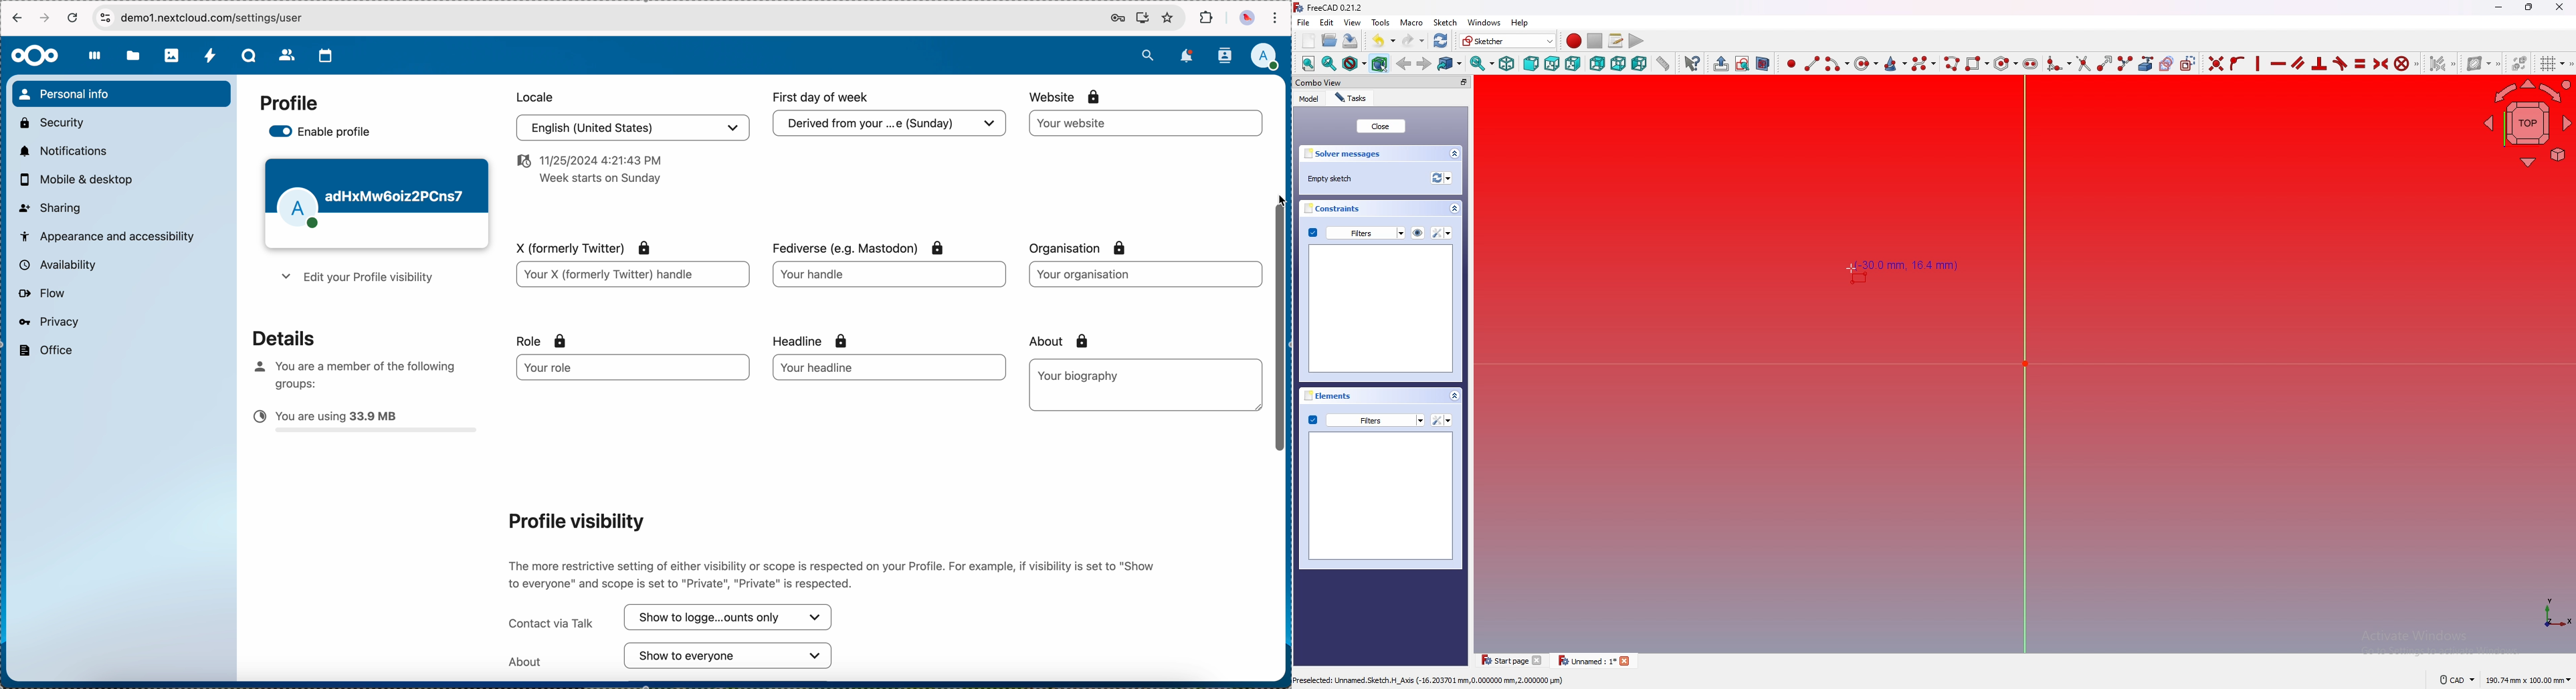  What do you see at coordinates (1573, 64) in the screenshot?
I see `right` at bounding box center [1573, 64].